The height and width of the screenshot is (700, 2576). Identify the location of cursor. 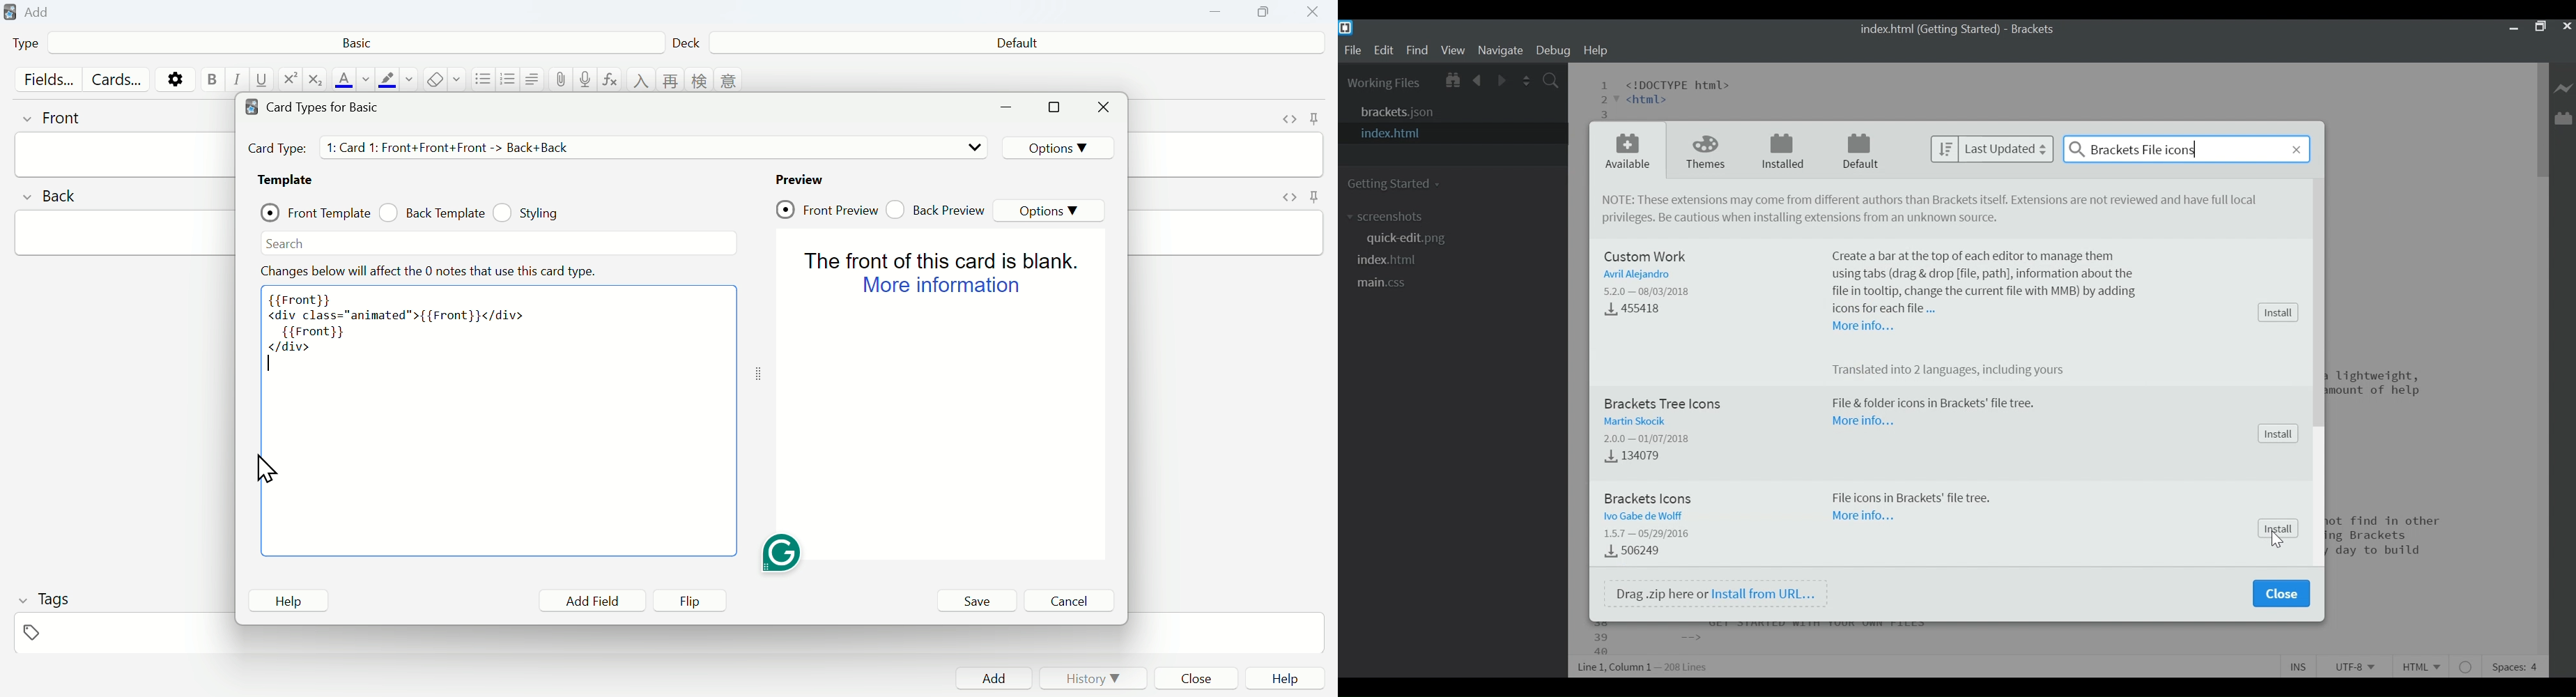
(270, 468).